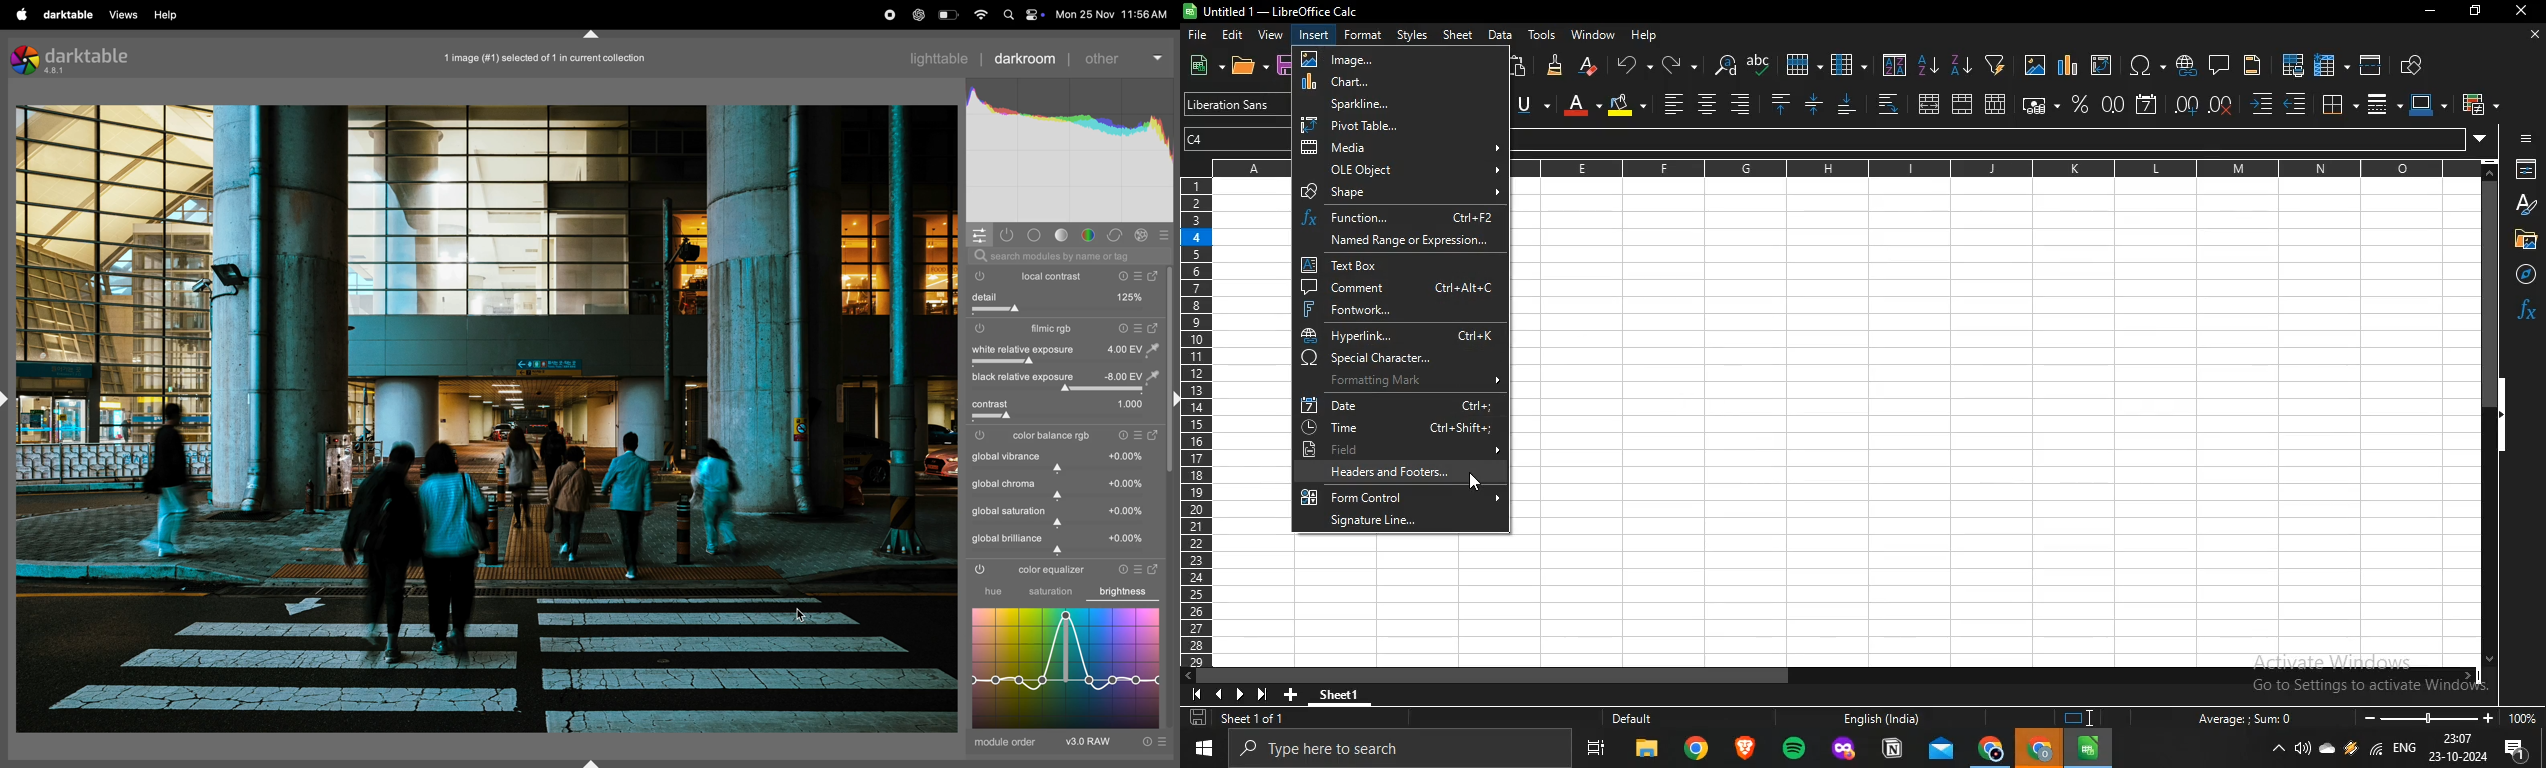 The height and width of the screenshot is (784, 2548). Describe the element at coordinates (1364, 34) in the screenshot. I see `format` at that location.